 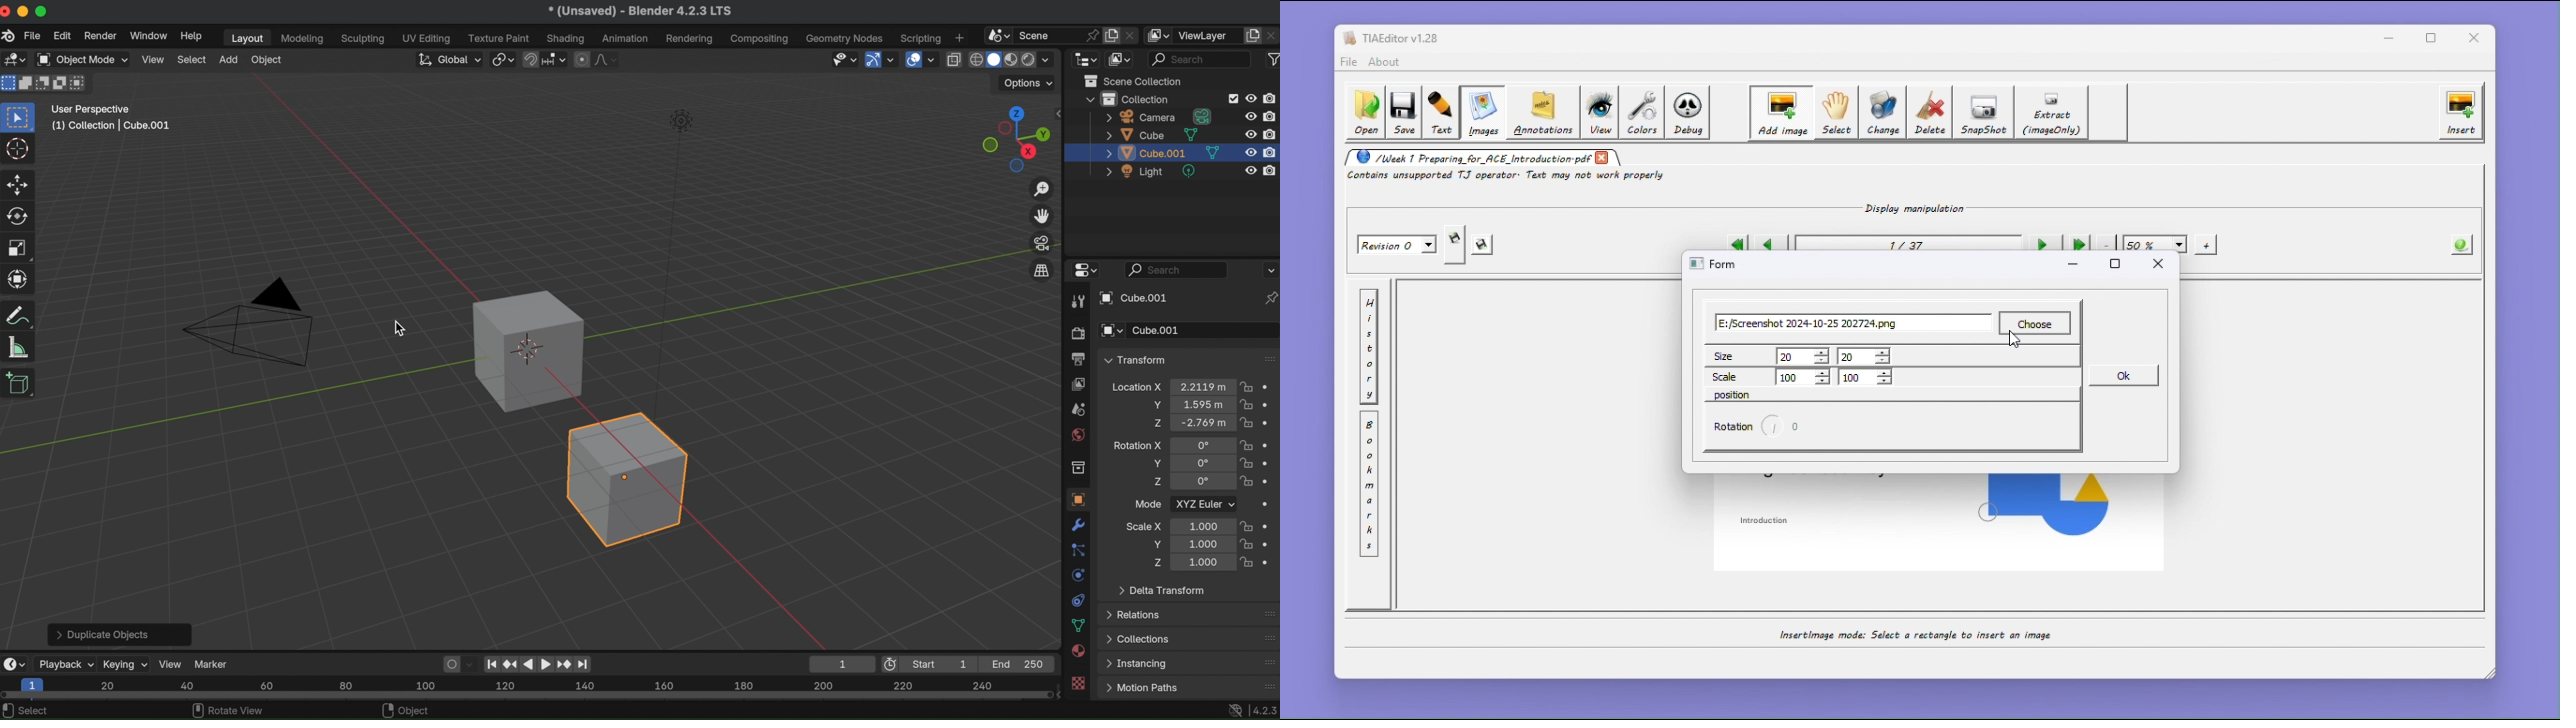 I want to click on 4..2.3, so click(x=1264, y=711).